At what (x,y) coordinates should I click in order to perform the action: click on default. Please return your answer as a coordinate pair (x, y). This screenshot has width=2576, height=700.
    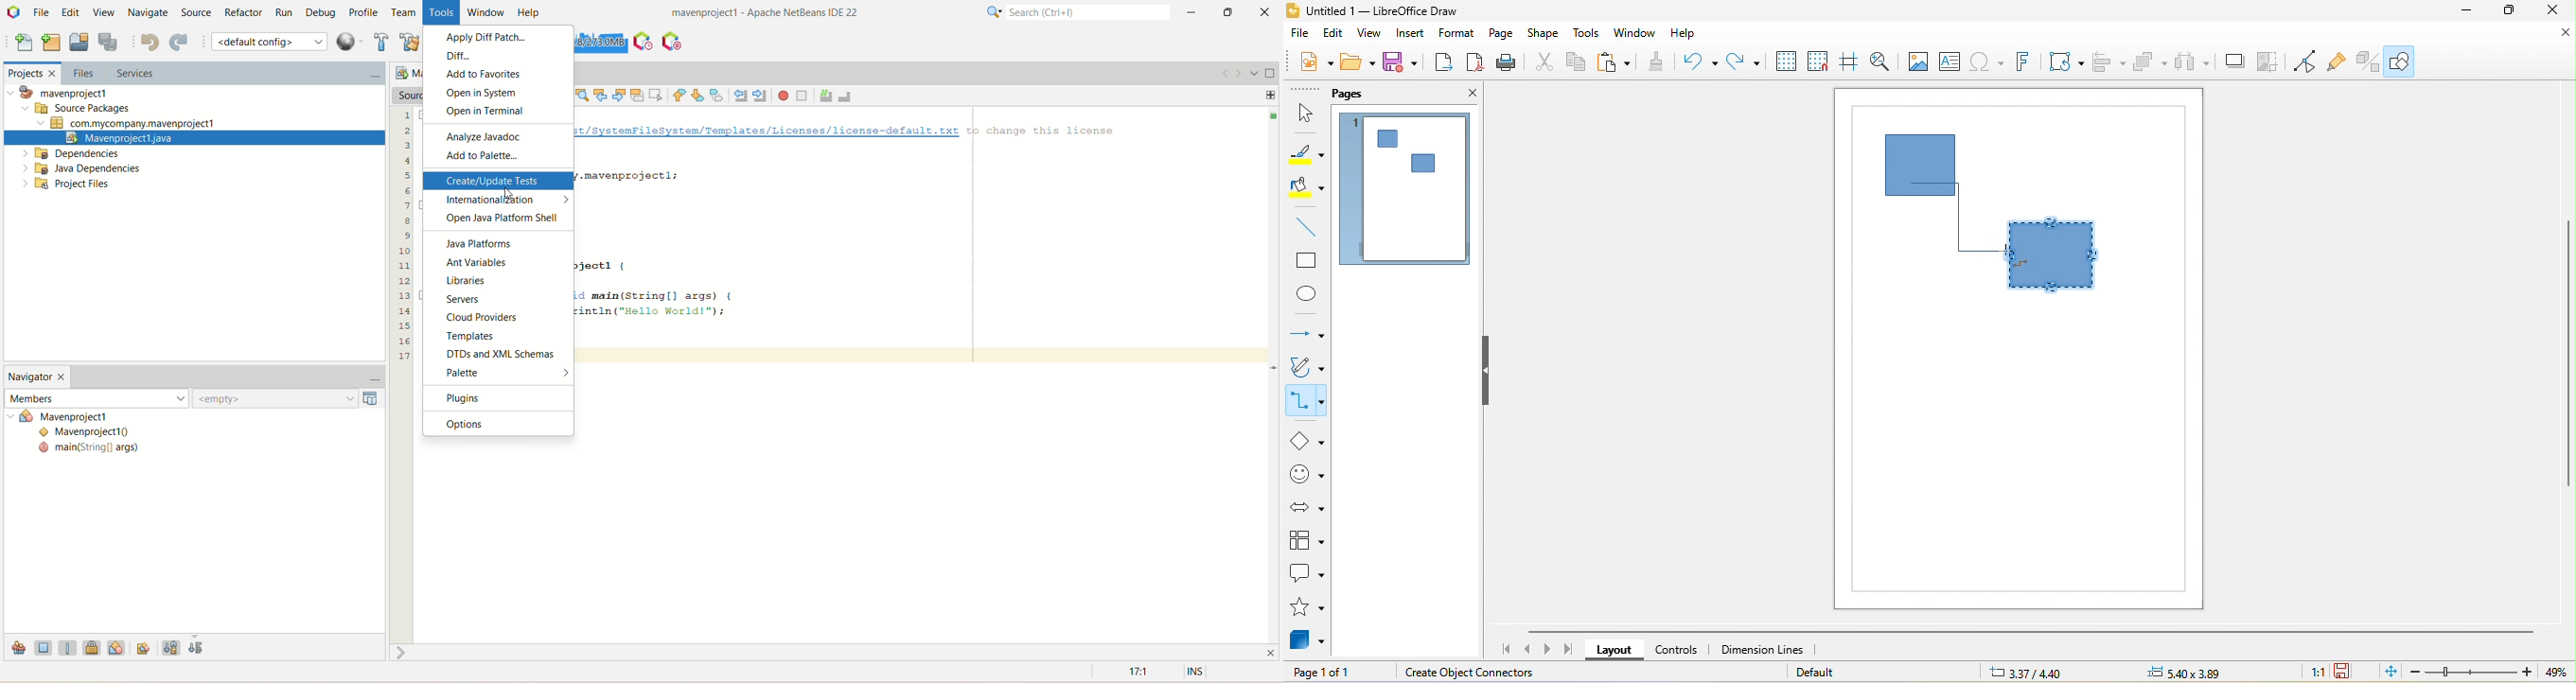
    Looking at the image, I should click on (1828, 673).